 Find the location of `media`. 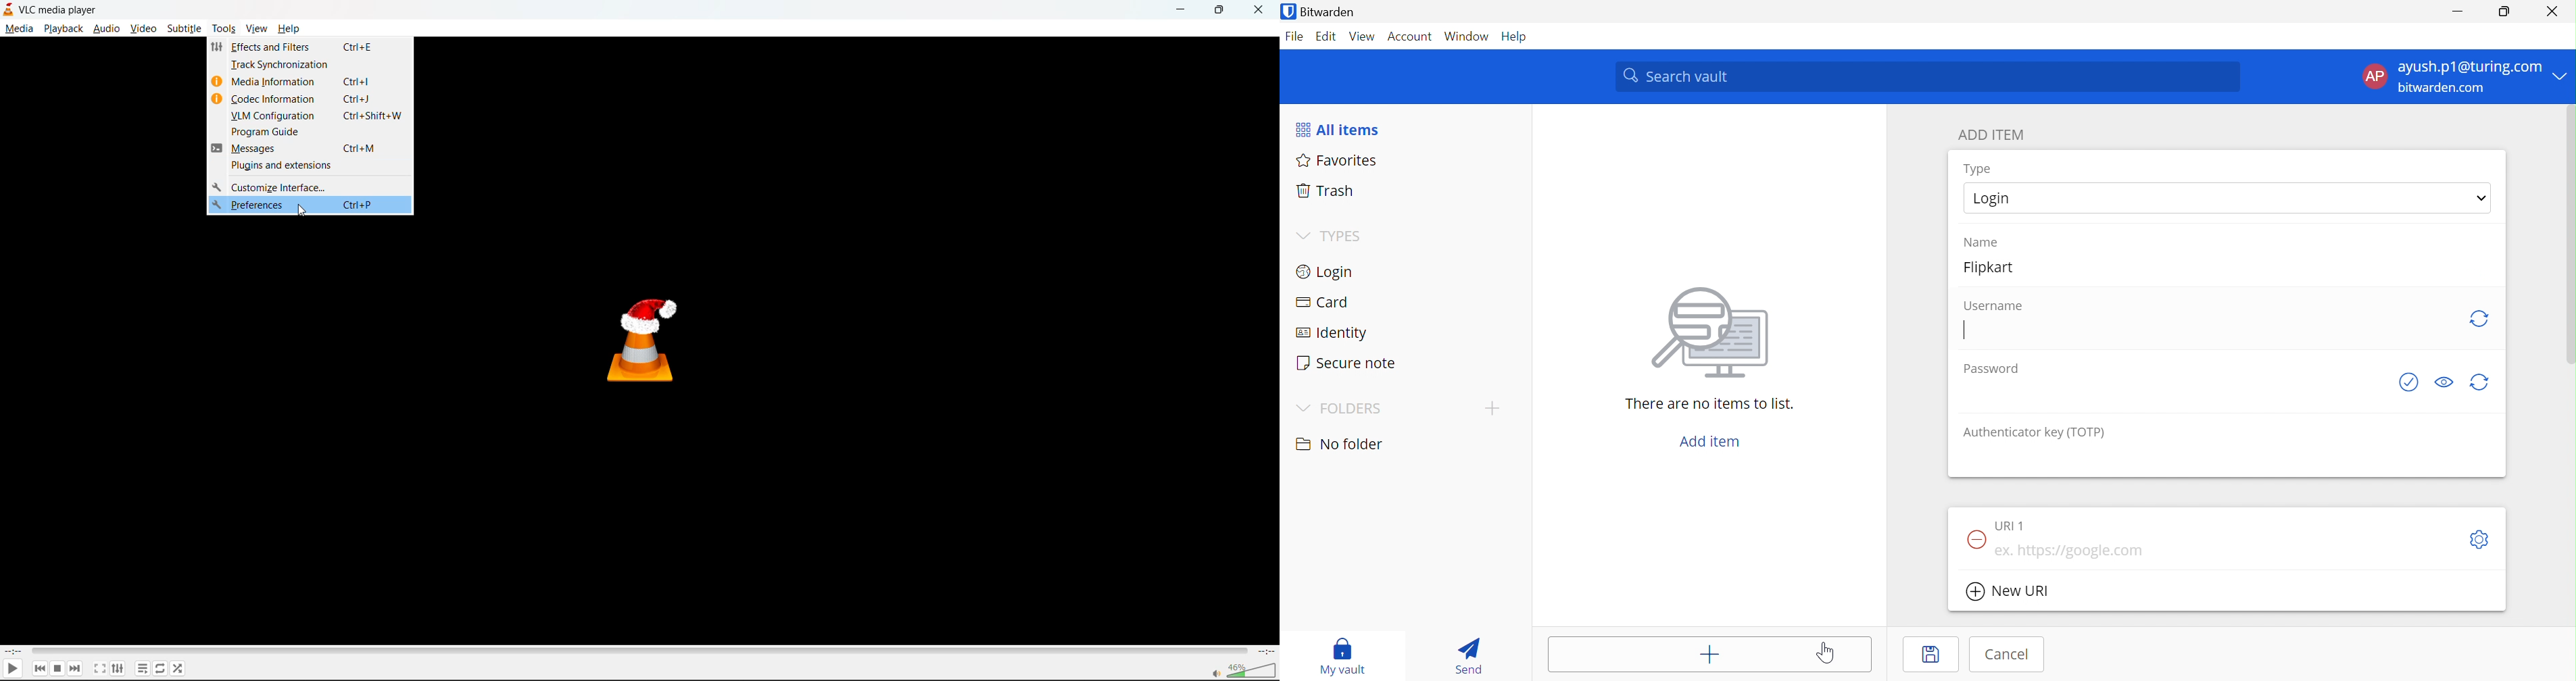

media is located at coordinates (17, 28).